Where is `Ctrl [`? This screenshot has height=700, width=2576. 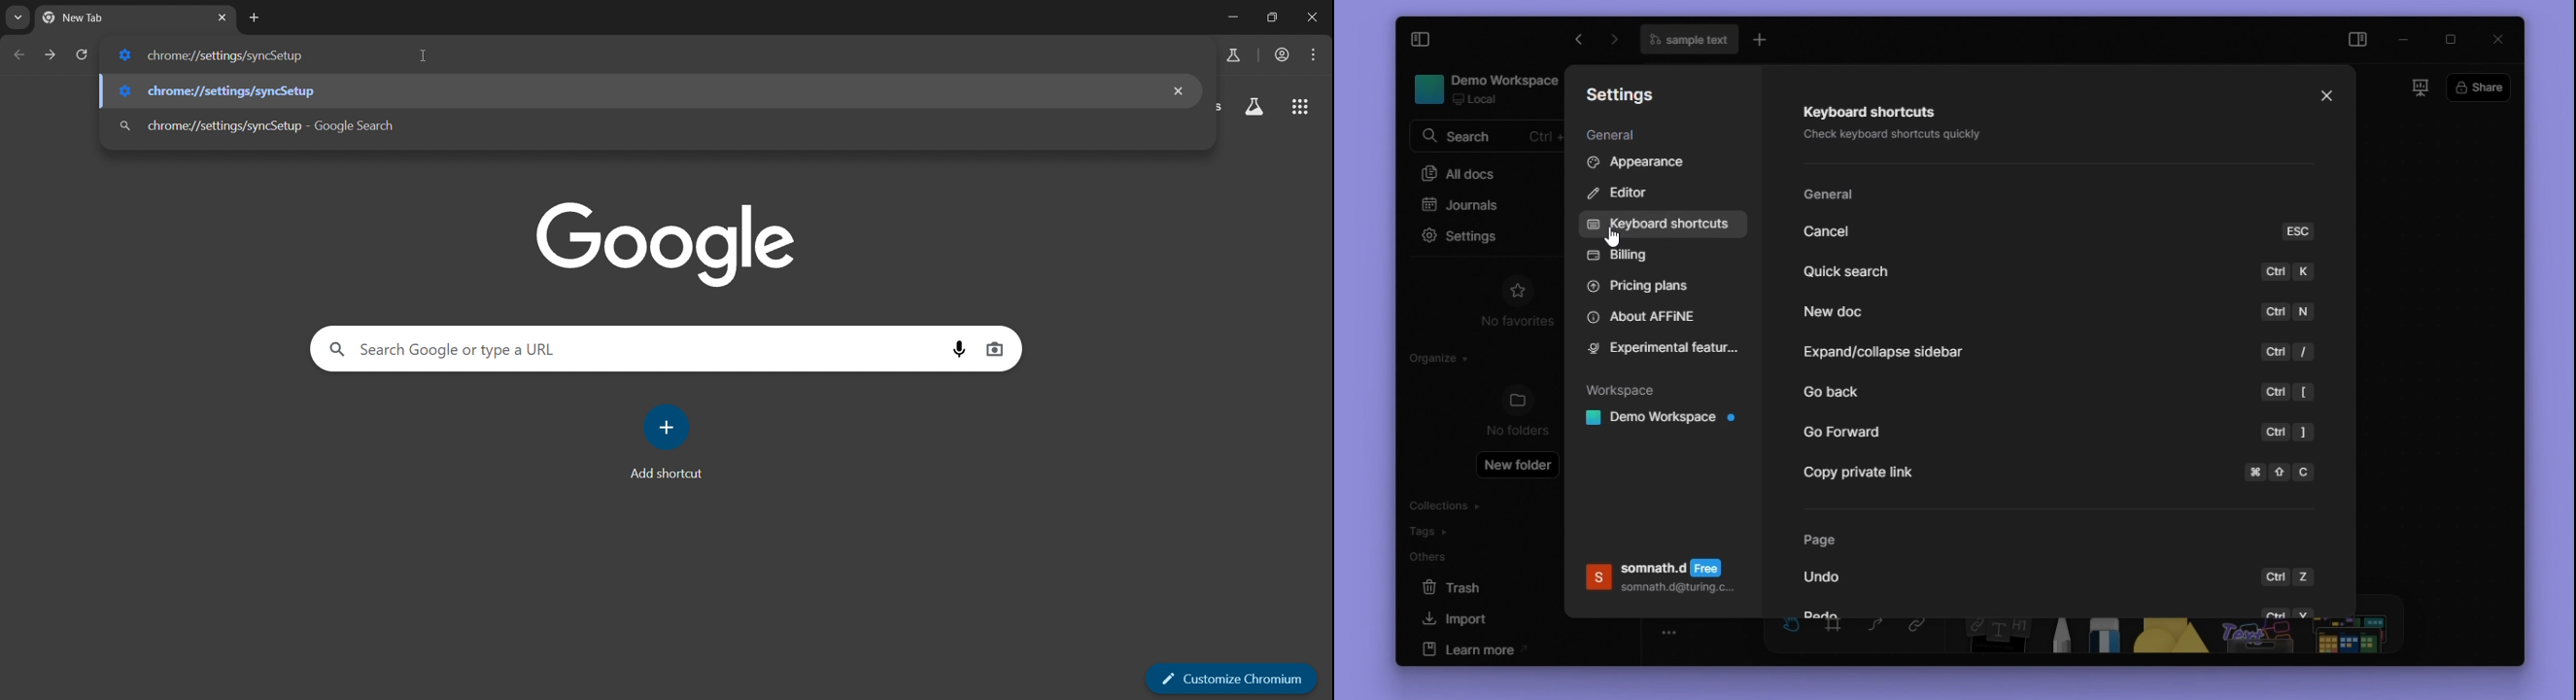
Ctrl [ is located at coordinates (2287, 394).